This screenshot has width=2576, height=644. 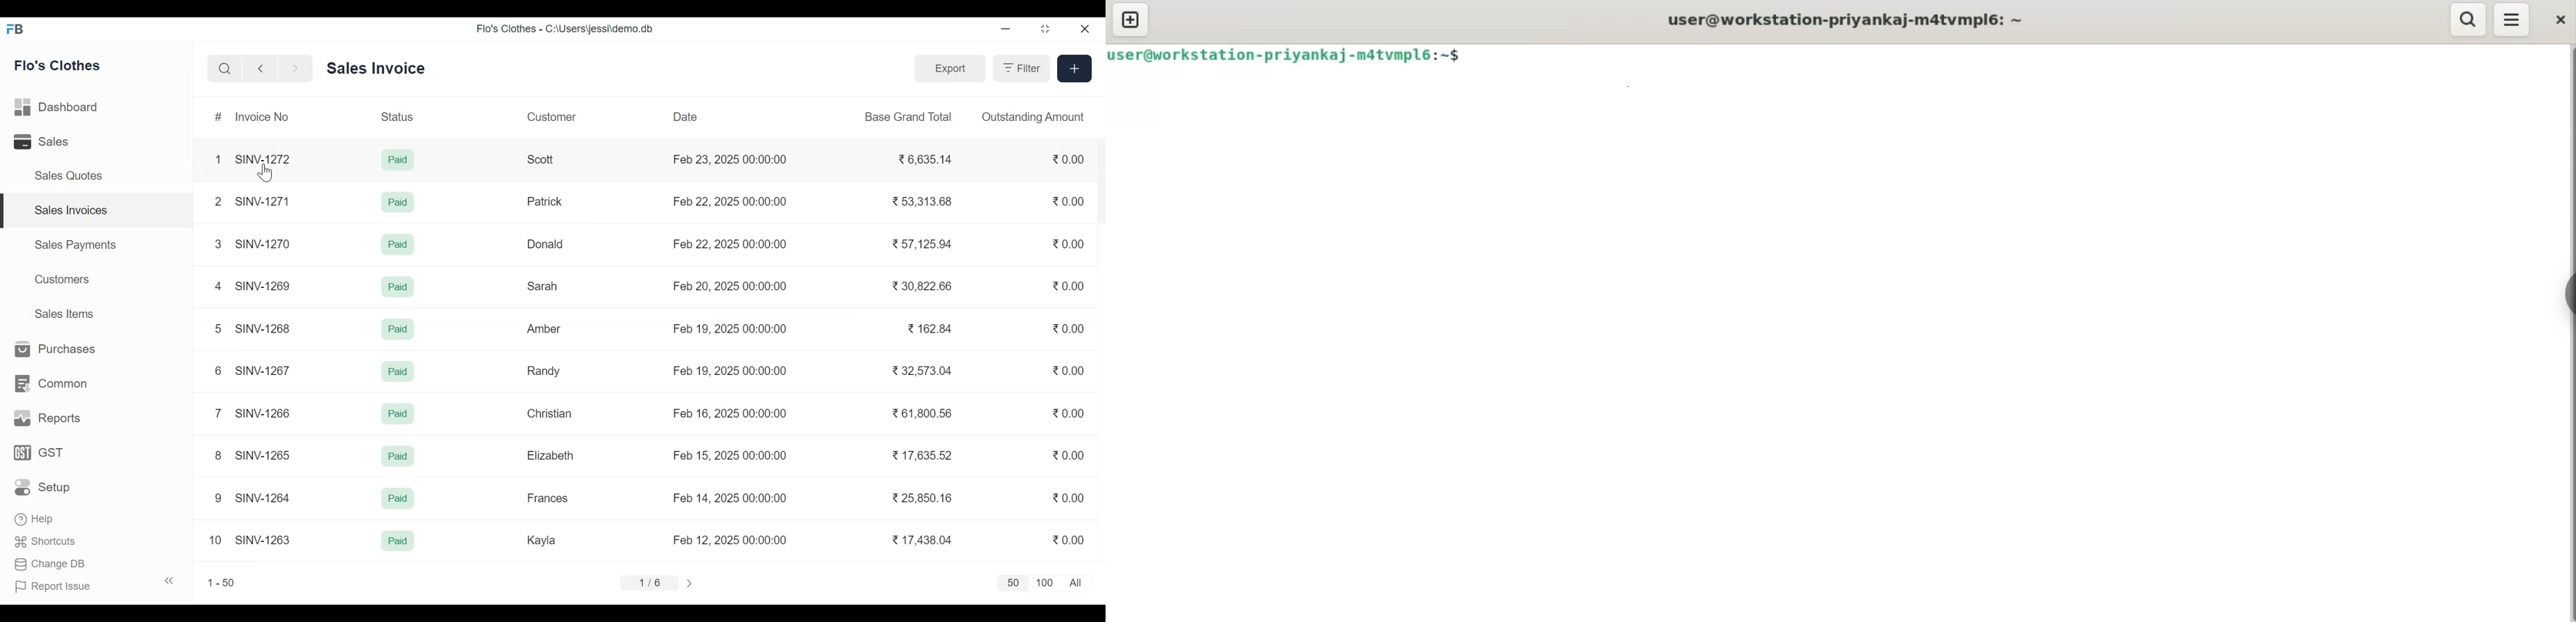 What do you see at coordinates (922, 413) in the screenshot?
I see `61.800.56` at bounding box center [922, 413].